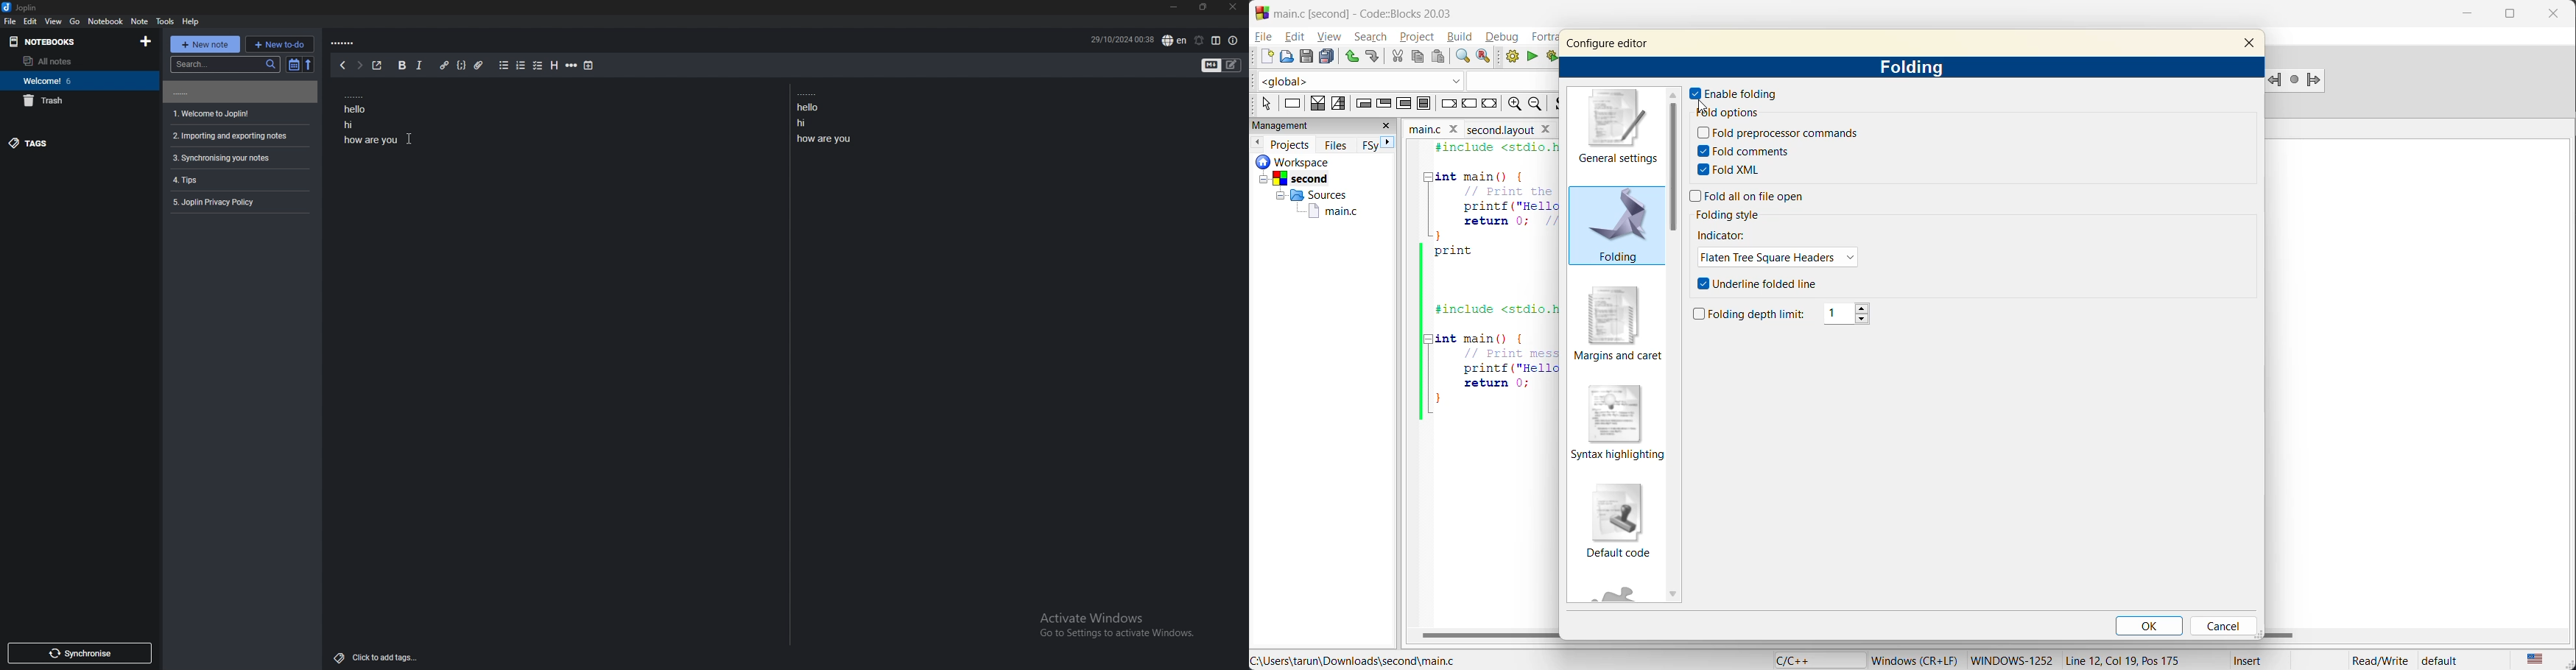 The height and width of the screenshot is (672, 2576). What do you see at coordinates (1424, 103) in the screenshot?
I see `block instruction` at bounding box center [1424, 103].